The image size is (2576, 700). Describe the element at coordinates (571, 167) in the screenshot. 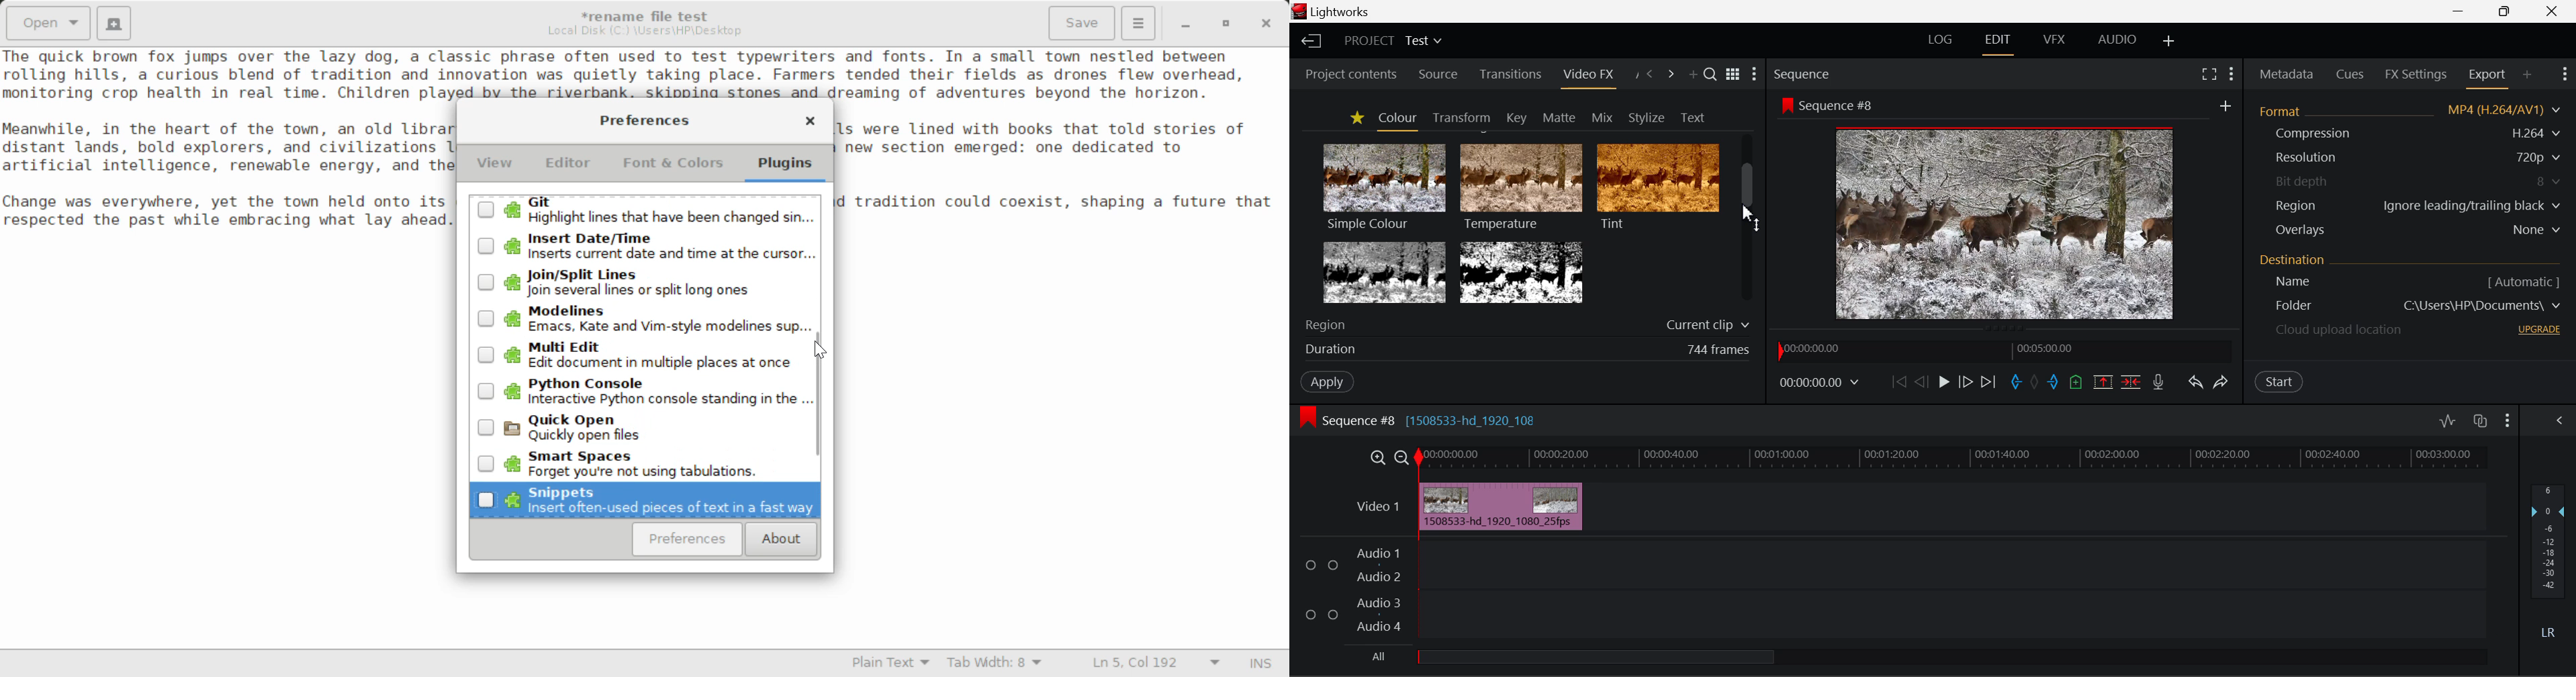

I see `Editor Tab` at that location.